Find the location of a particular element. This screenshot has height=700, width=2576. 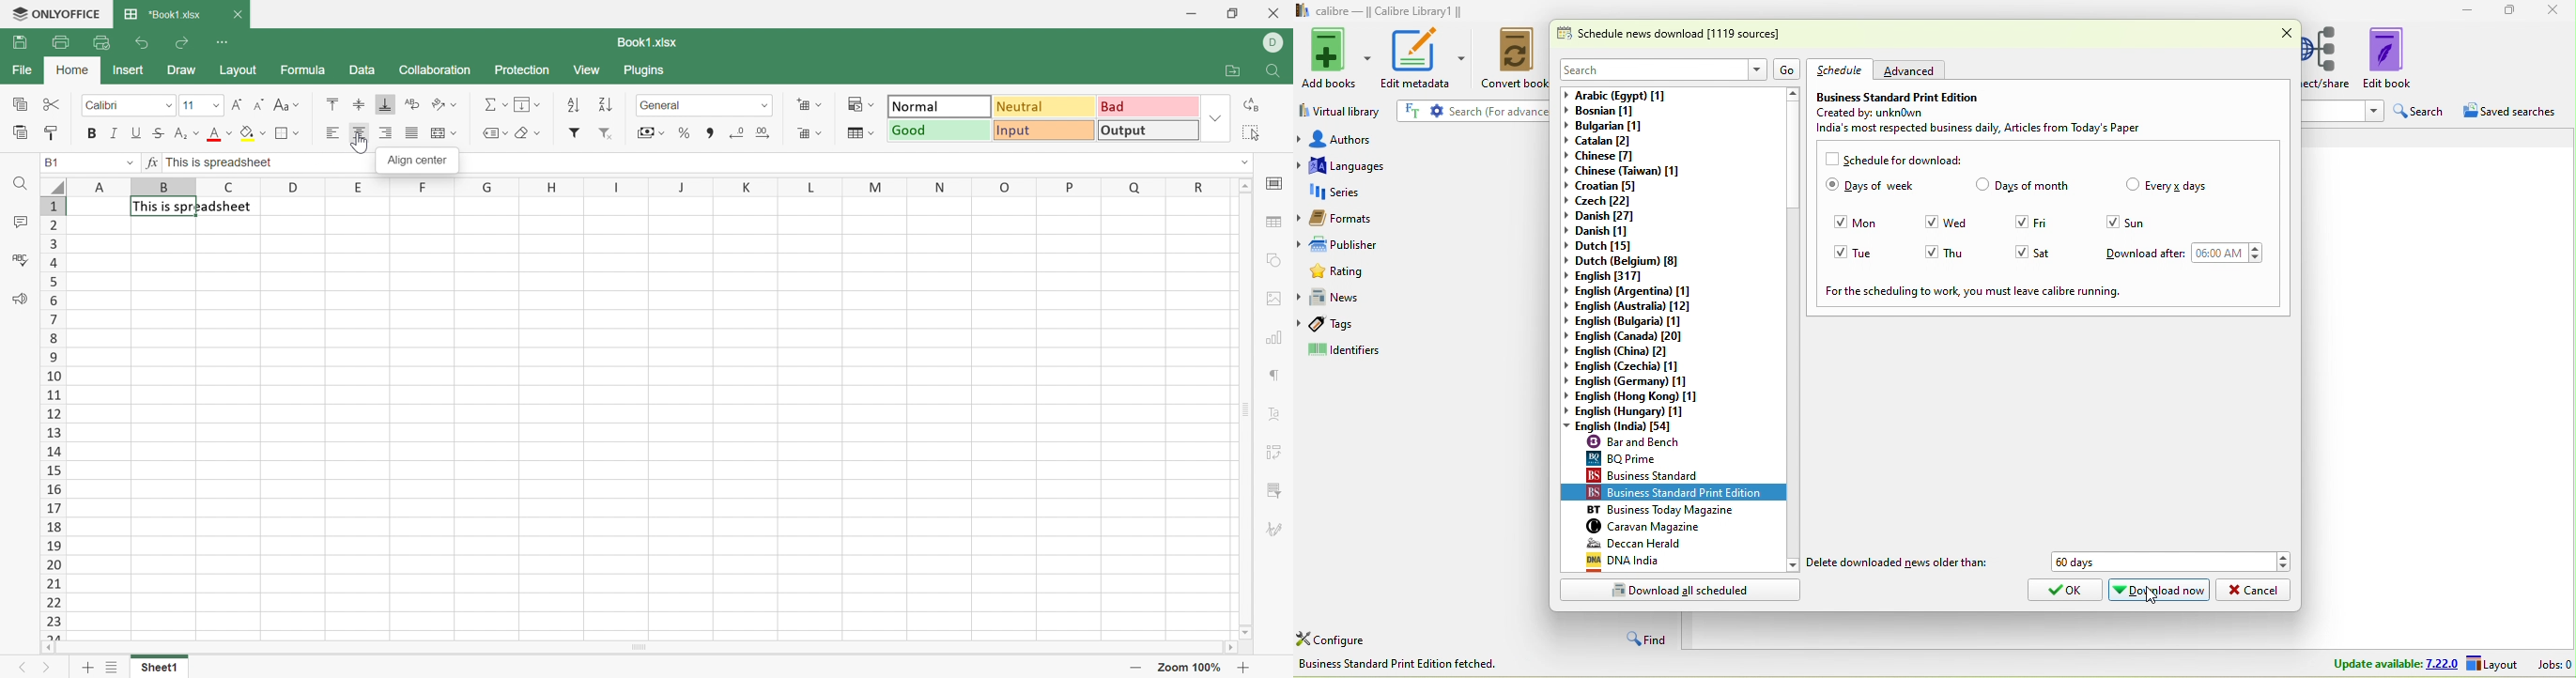

Paste is located at coordinates (20, 131).